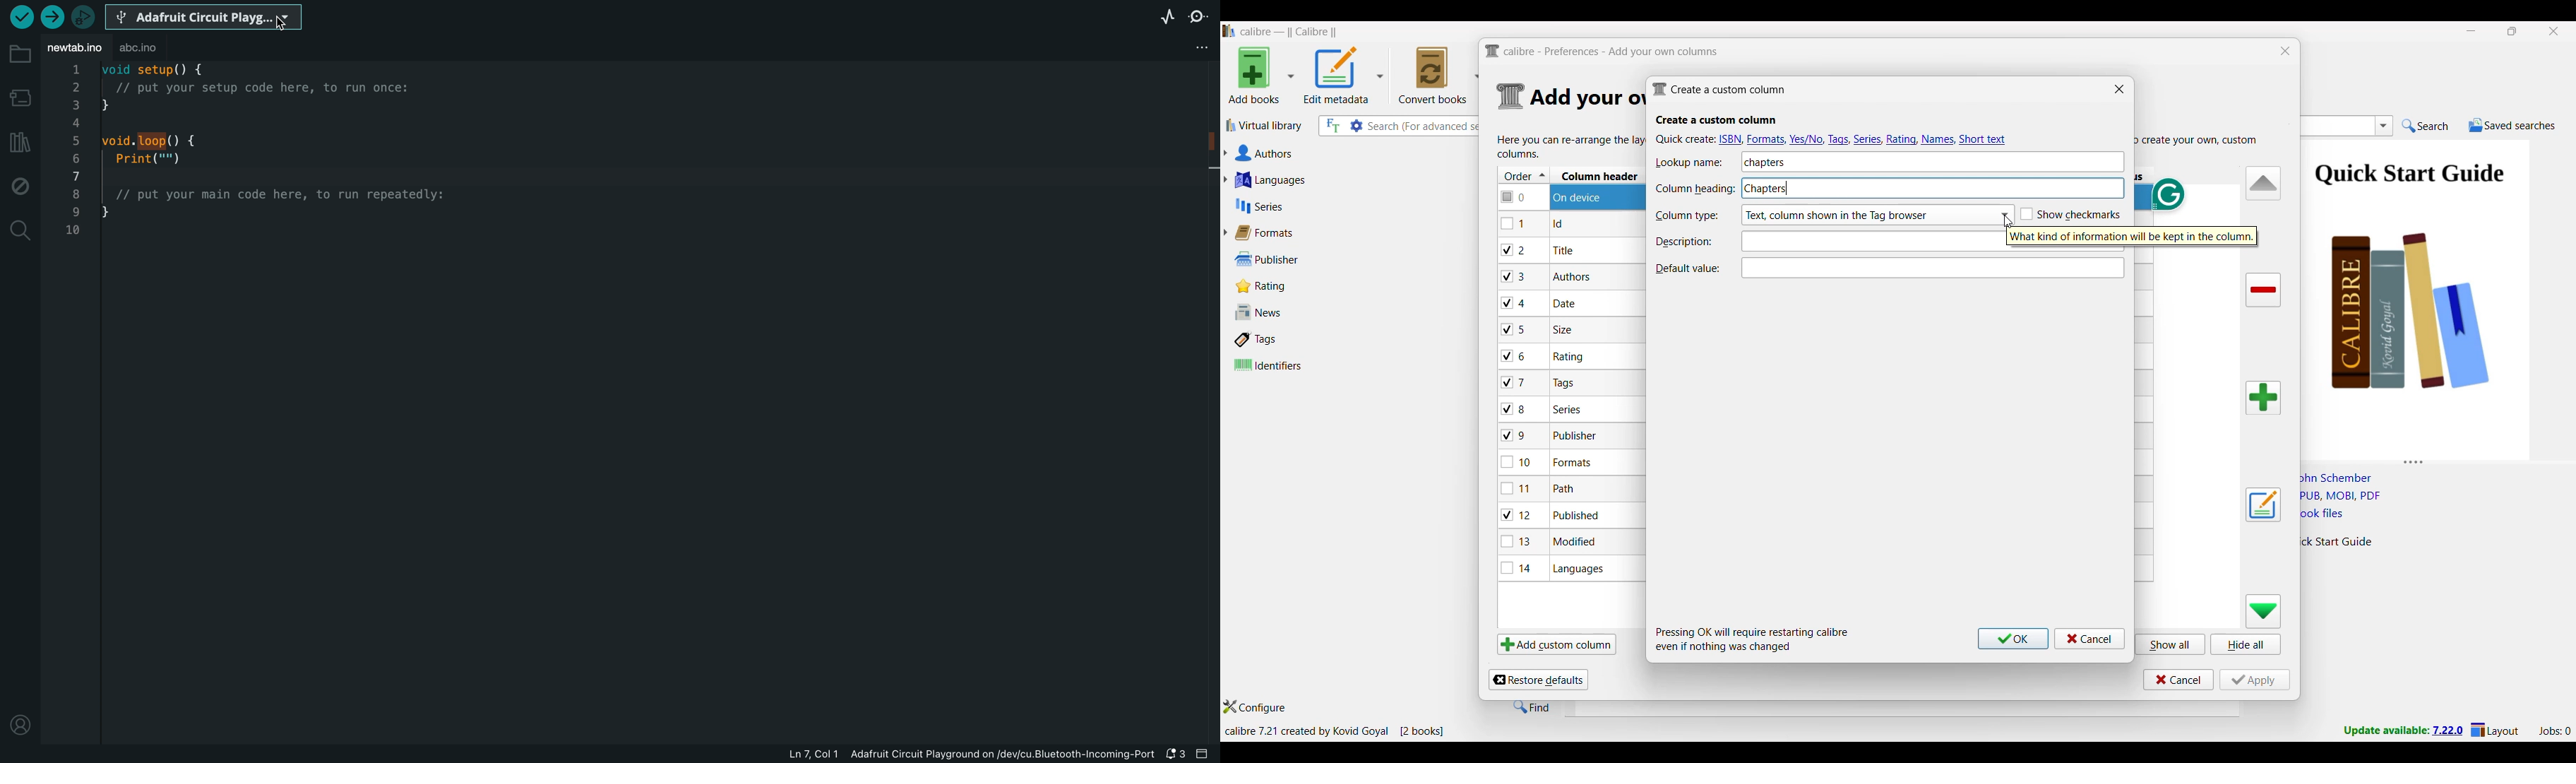 This screenshot has width=2576, height=784. What do you see at coordinates (1262, 75) in the screenshot?
I see `Add book options` at bounding box center [1262, 75].